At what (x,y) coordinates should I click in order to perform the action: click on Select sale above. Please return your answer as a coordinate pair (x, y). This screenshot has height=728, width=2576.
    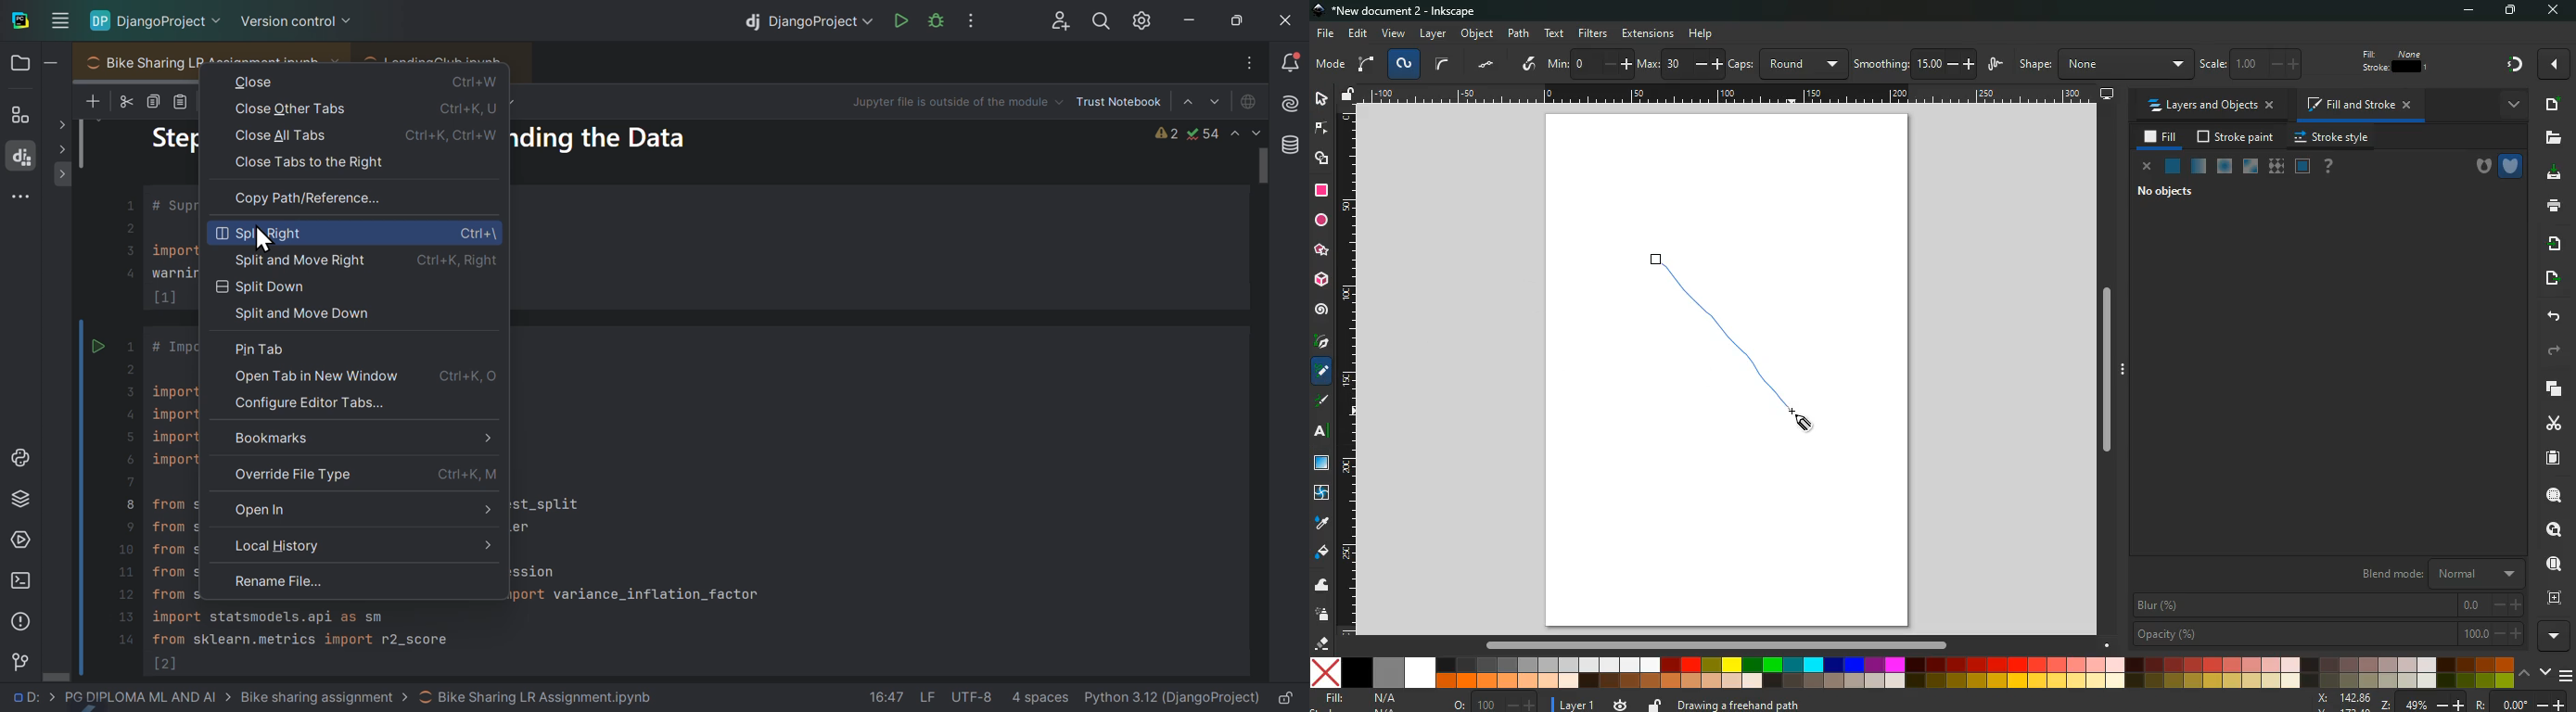
    Looking at the image, I should click on (1187, 103).